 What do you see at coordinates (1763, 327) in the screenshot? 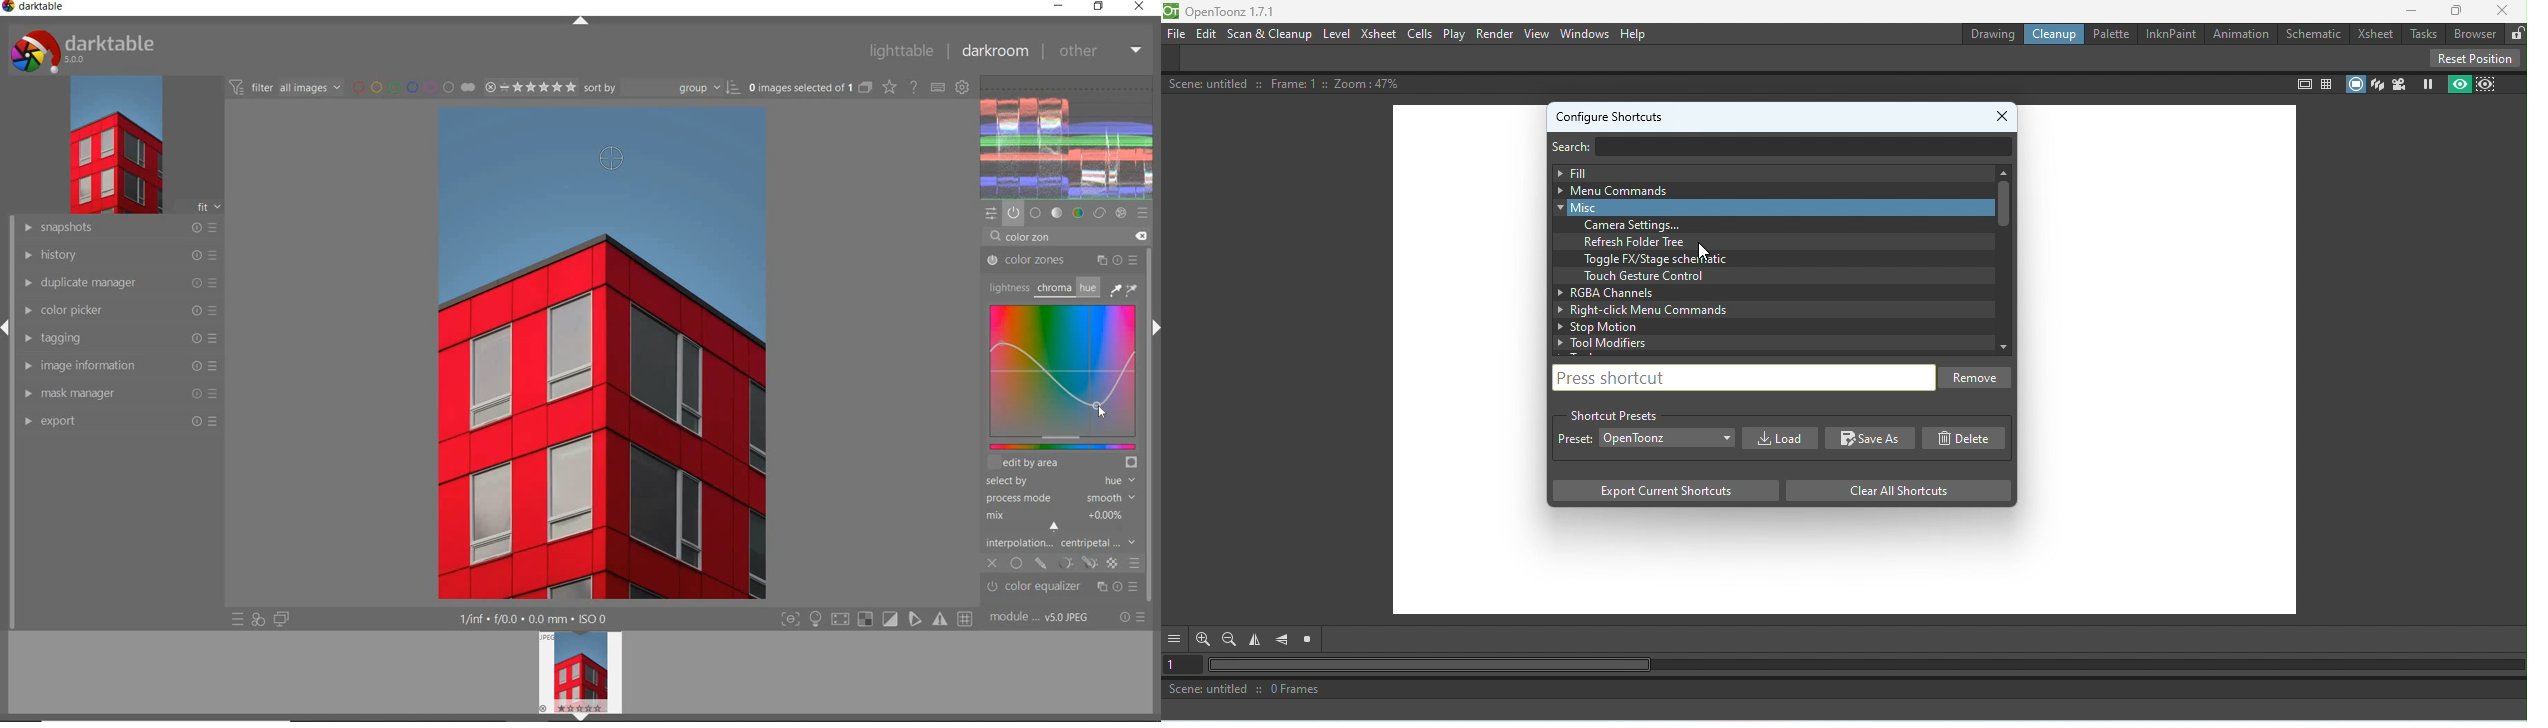
I see `Stop motion` at bounding box center [1763, 327].